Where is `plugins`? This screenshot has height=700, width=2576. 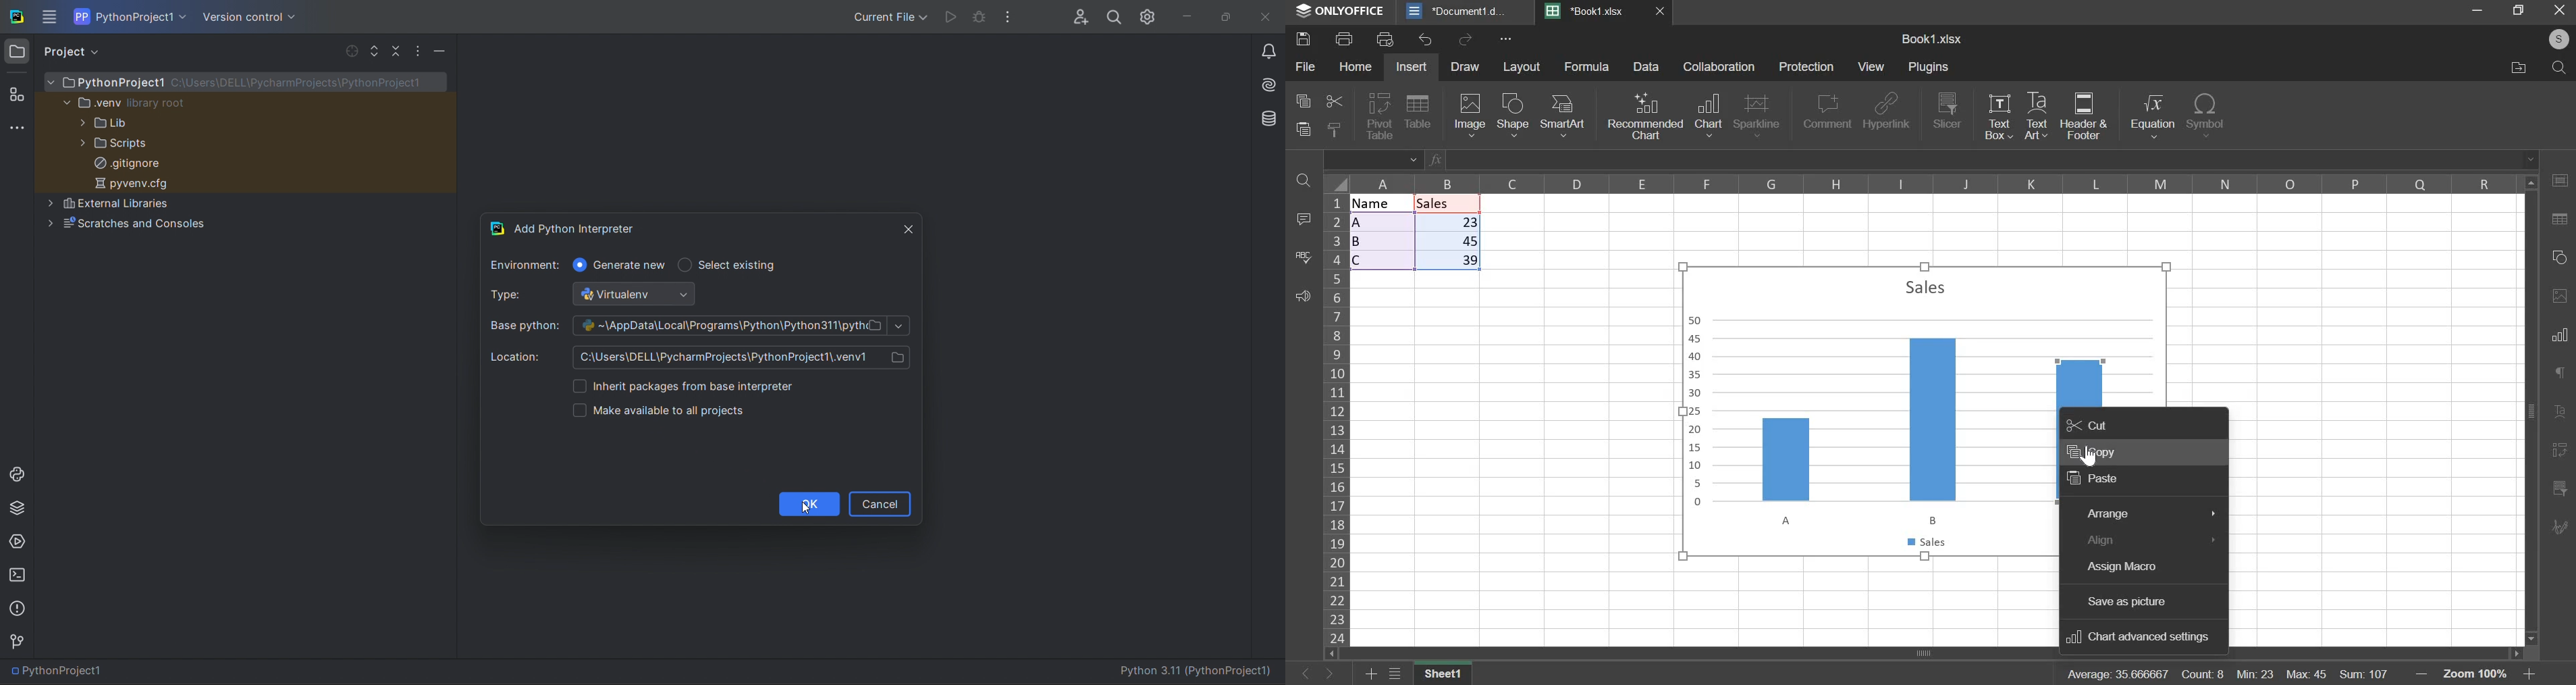 plugins is located at coordinates (1933, 66).